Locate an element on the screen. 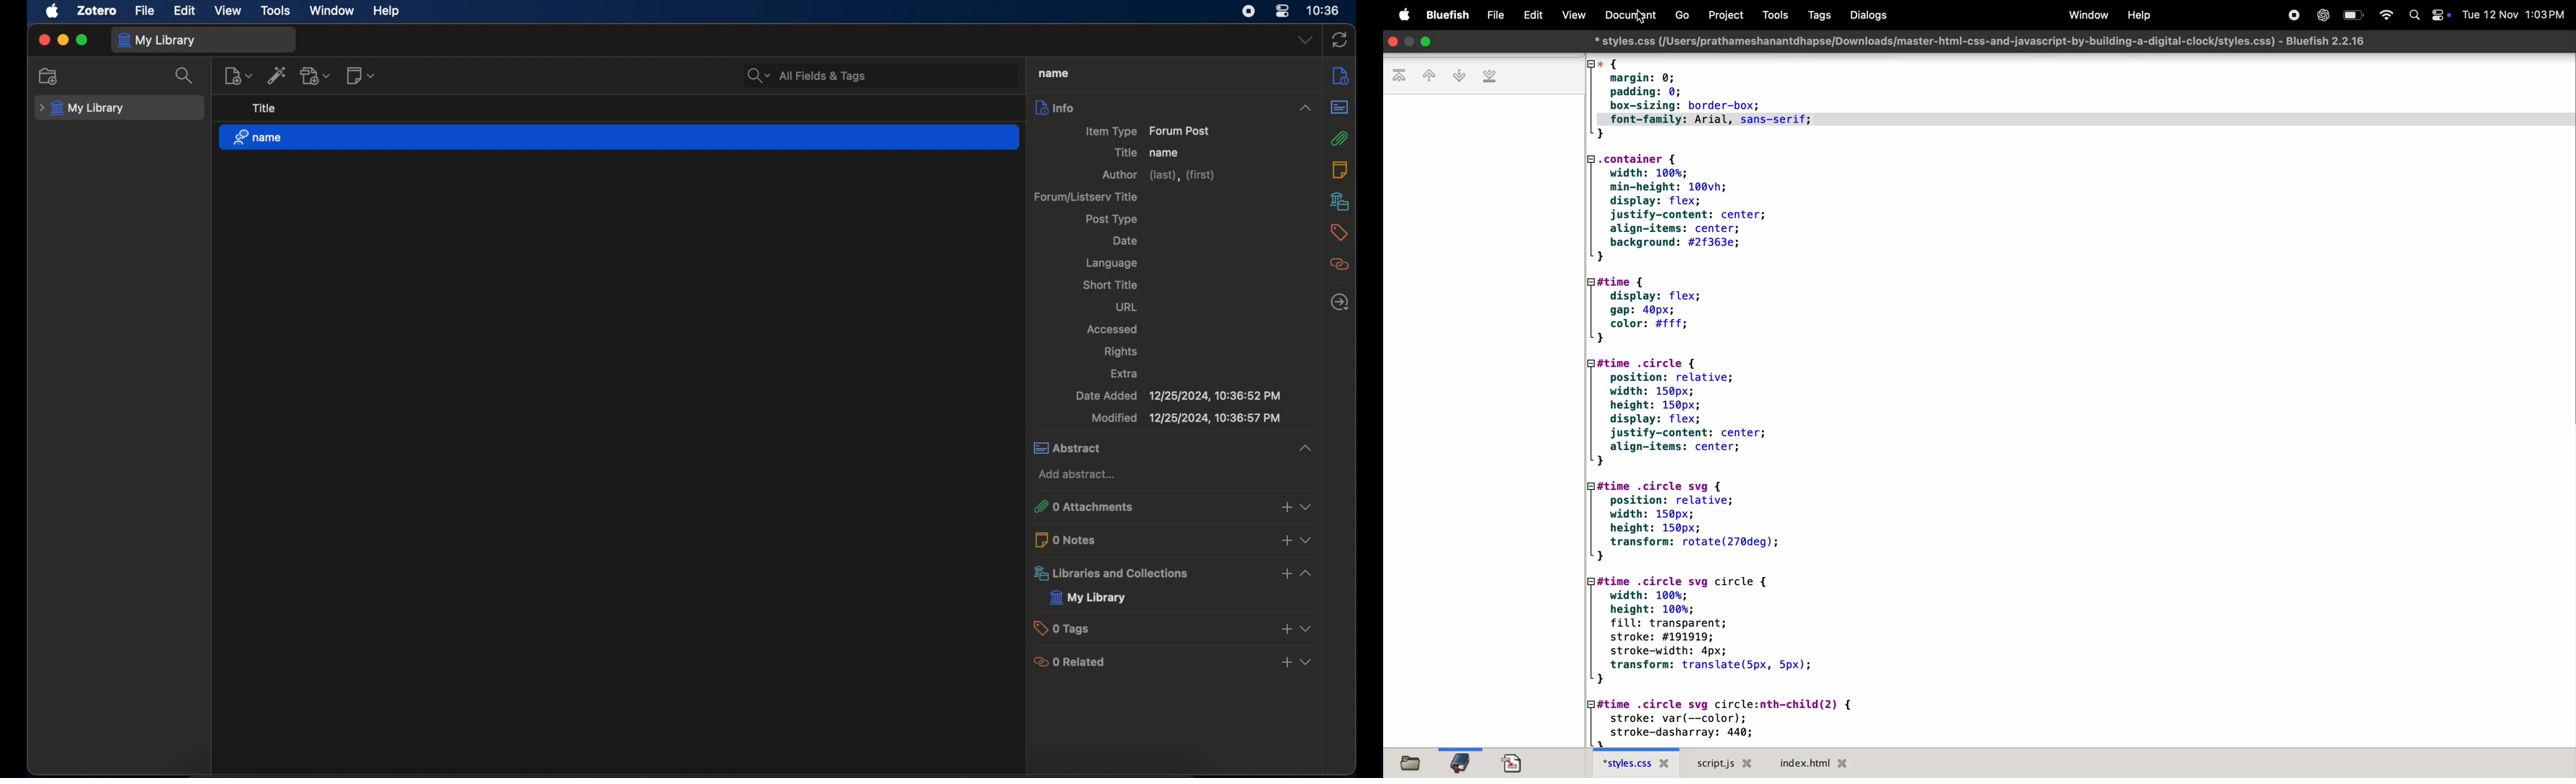 The height and width of the screenshot is (784, 2576). Maximize is located at coordinates (1428, 42).